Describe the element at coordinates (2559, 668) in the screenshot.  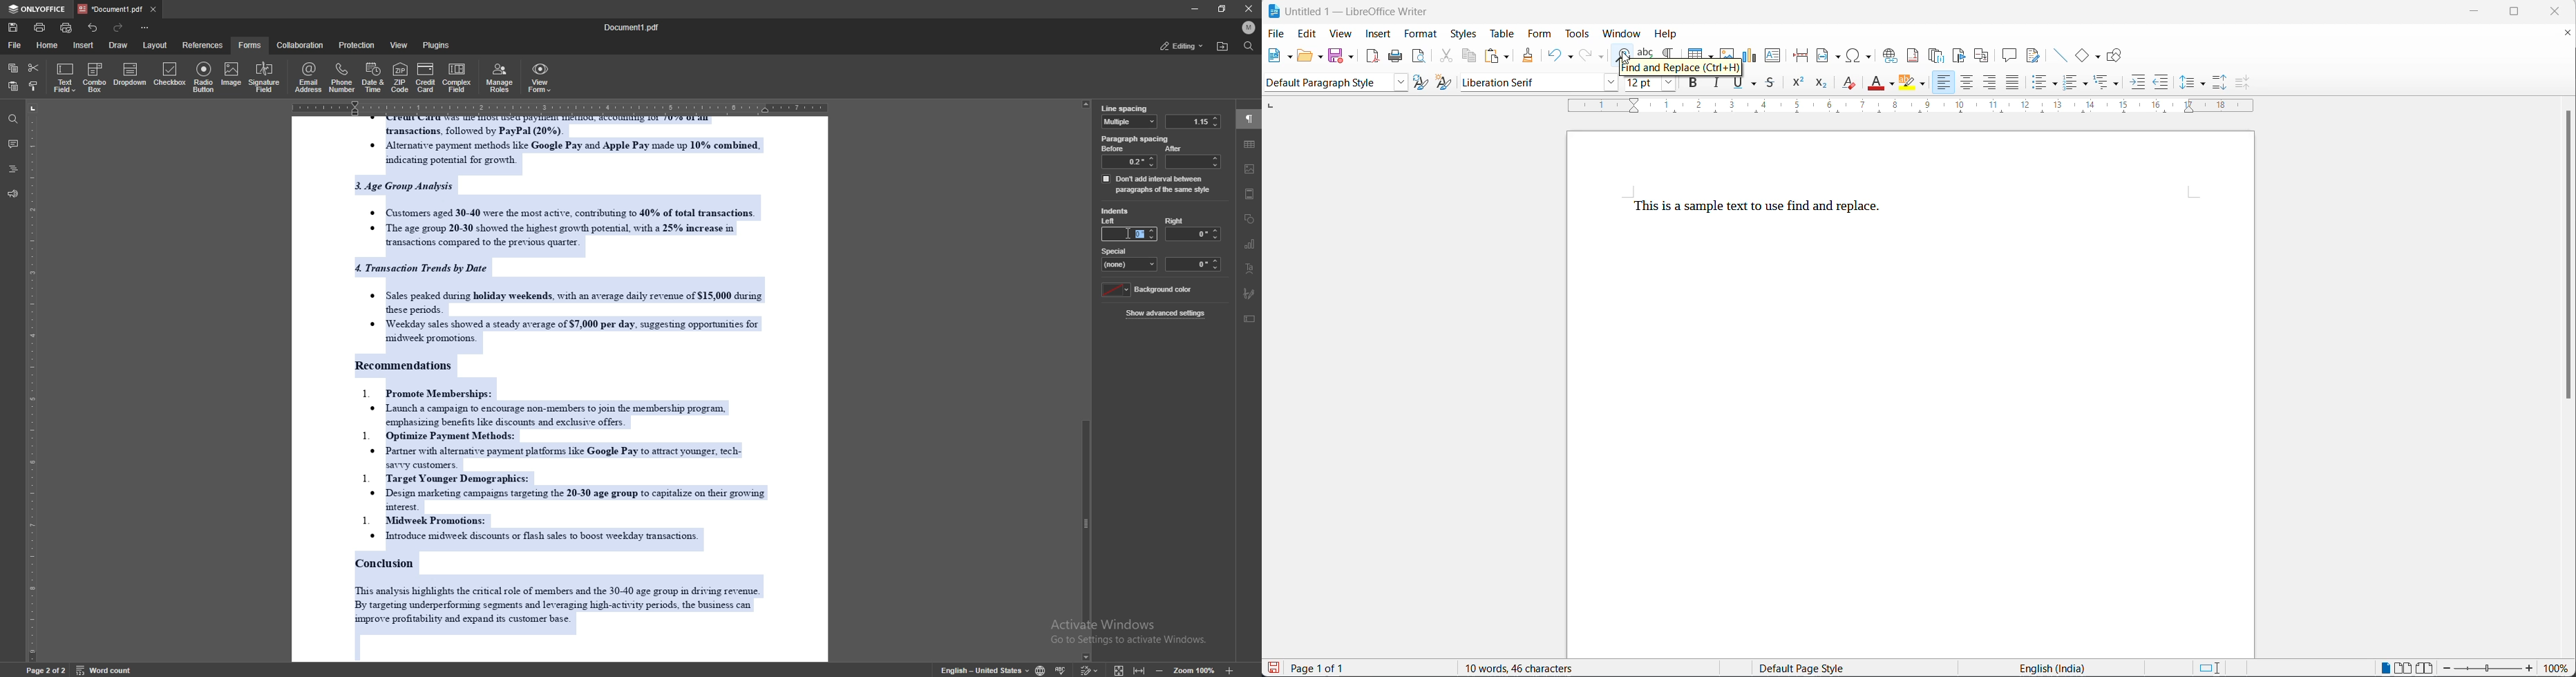
I see `zoom percentage` at that location.